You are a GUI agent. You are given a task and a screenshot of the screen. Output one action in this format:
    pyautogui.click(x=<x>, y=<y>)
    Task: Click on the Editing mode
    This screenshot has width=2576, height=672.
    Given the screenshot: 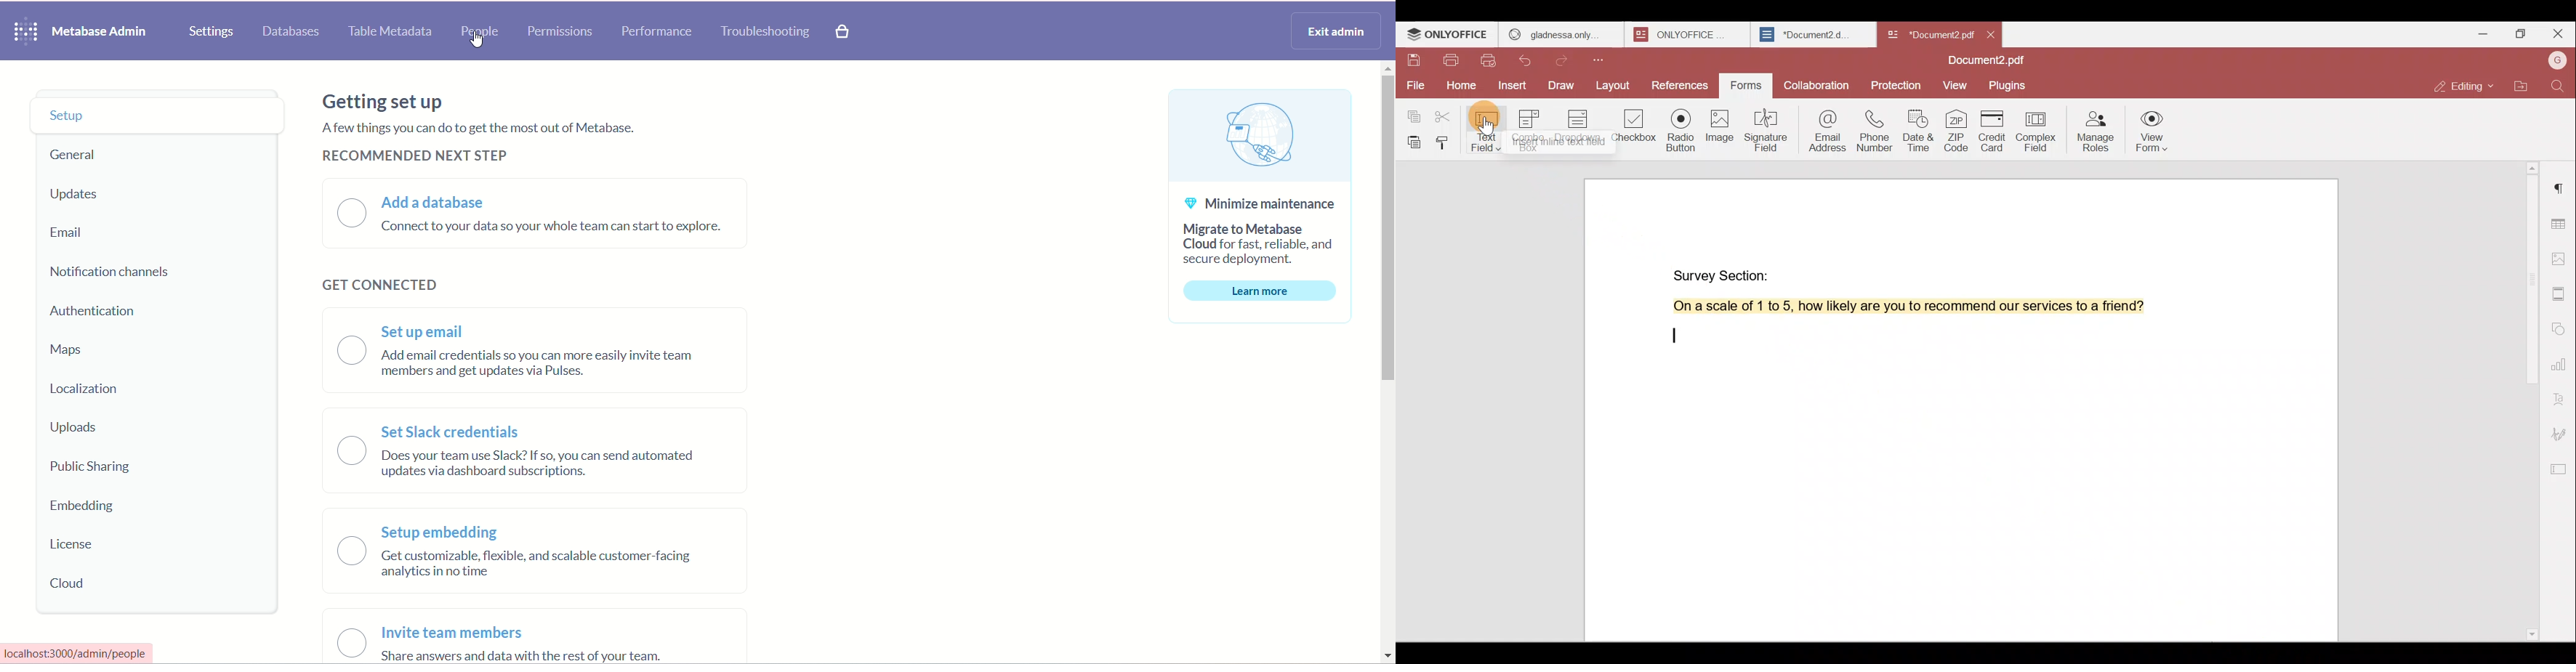 What is the action you would take?
    pyautogui.click(x=2467, y=86)
    